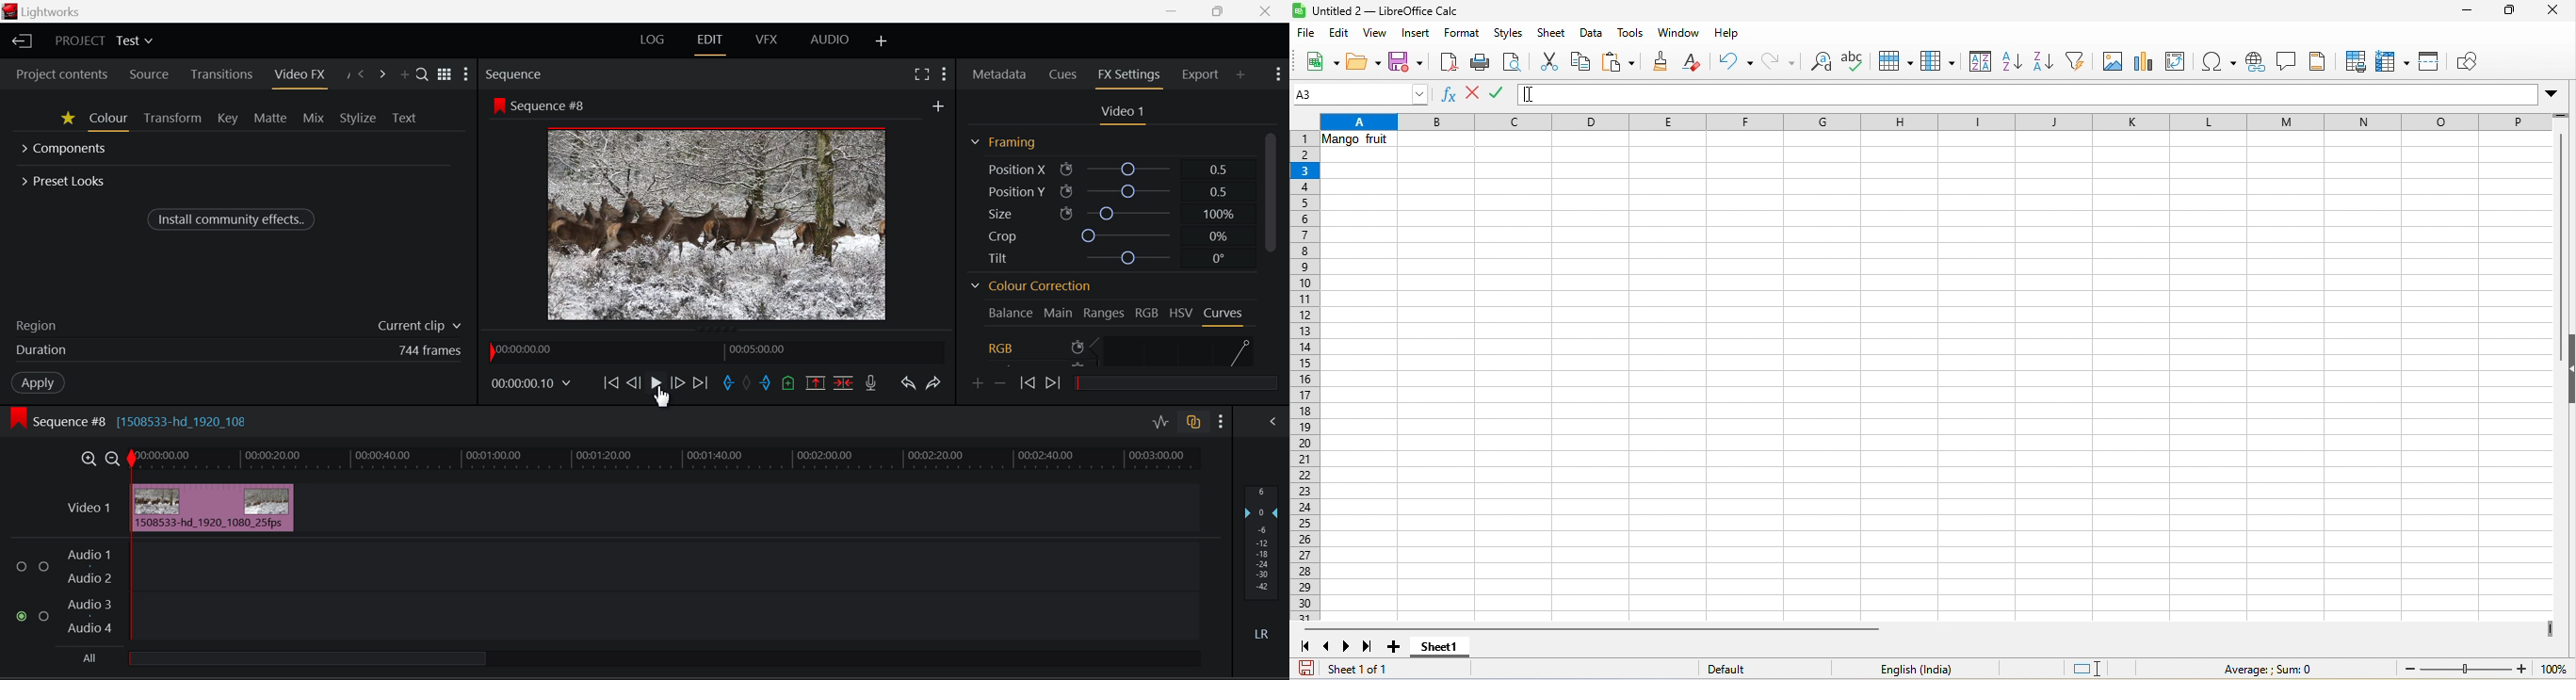 The image size is (2576, 700). What do you see at coordinates (1106, 169) in the screenshot?
I see `Position X` at bounding box center [1106, 169].